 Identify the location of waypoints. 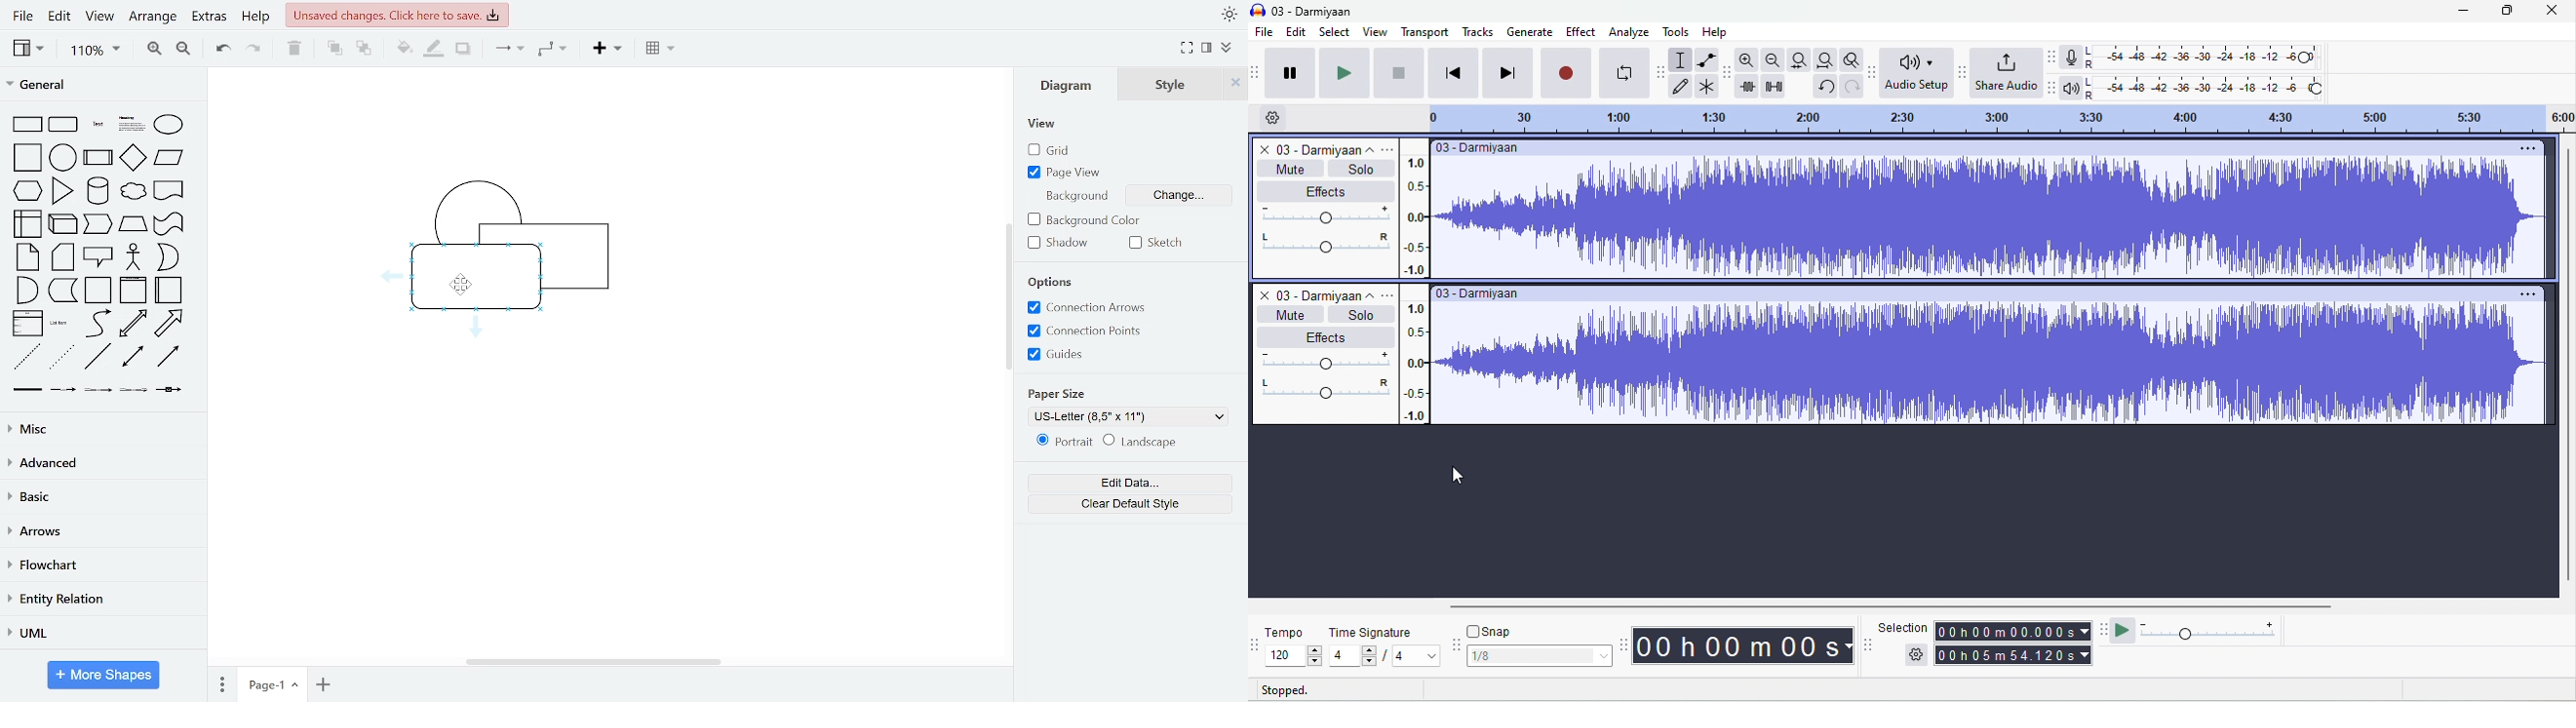
(554, 51).